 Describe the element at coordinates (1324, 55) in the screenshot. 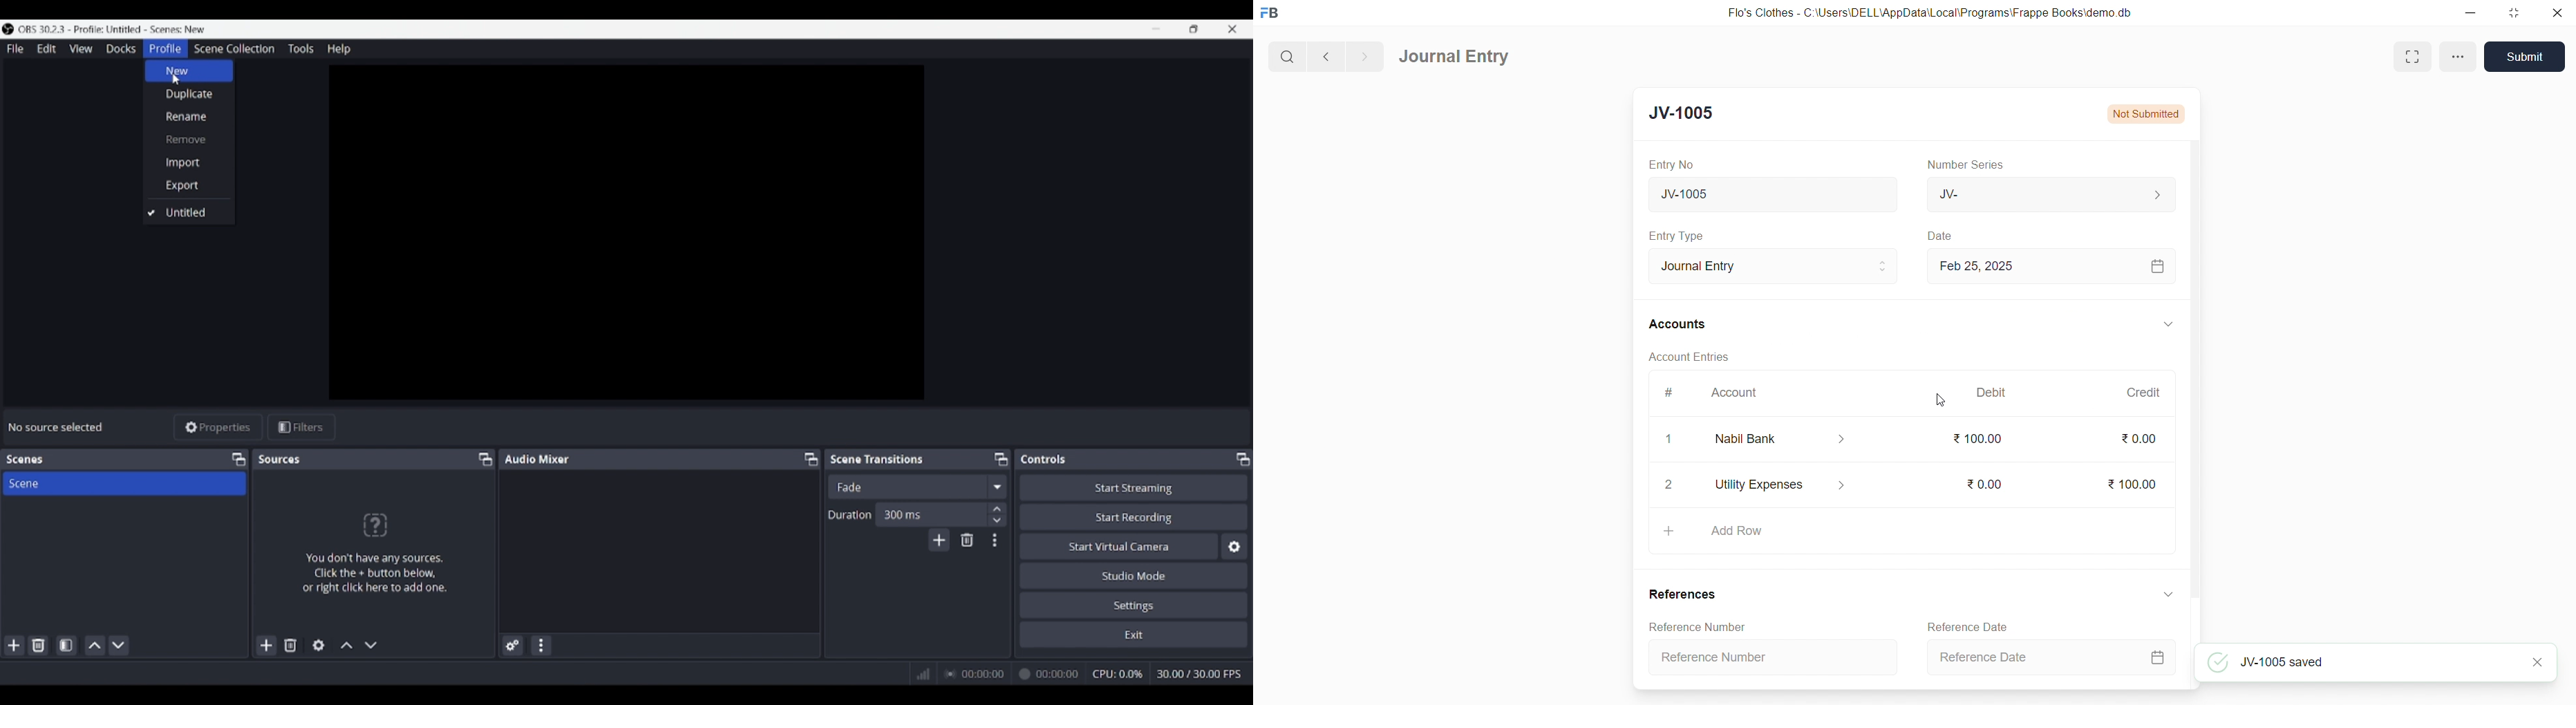

I see `navigate backward ` at that location.